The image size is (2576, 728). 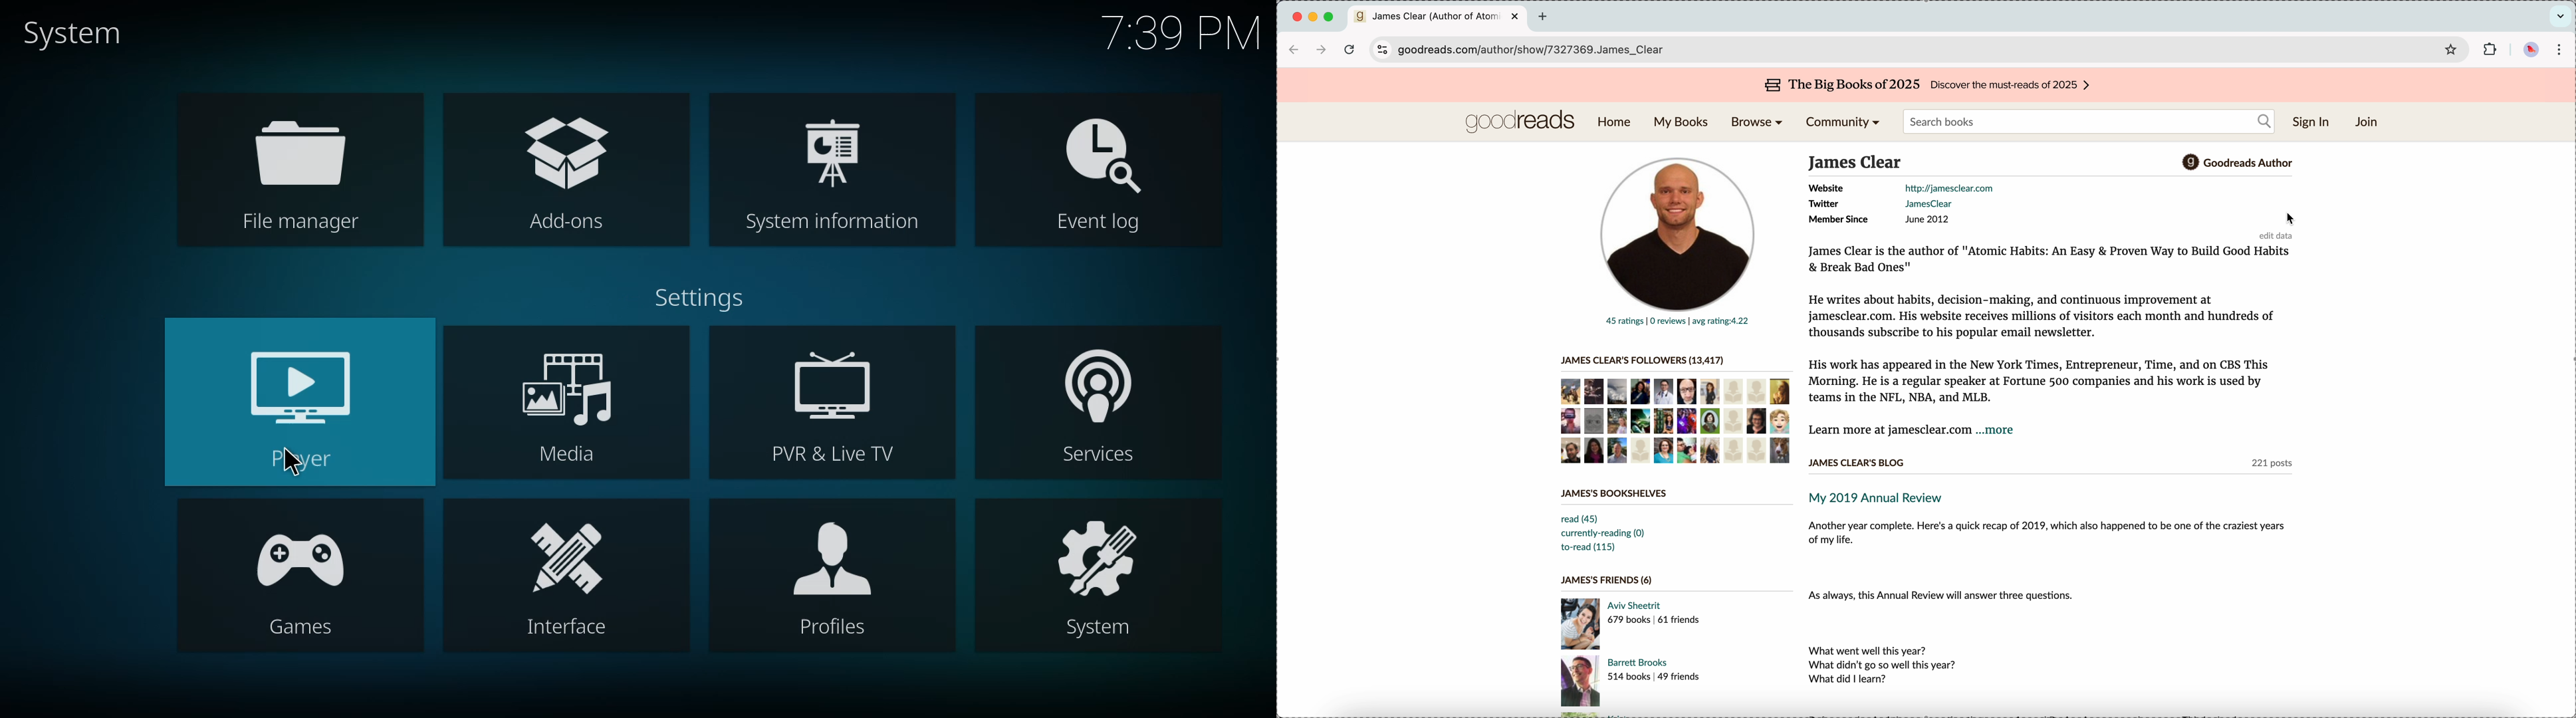 What do you see at coordinates (2491, 49) in the screenshot?
I see `extensions` at bounding box center [2491, 49].